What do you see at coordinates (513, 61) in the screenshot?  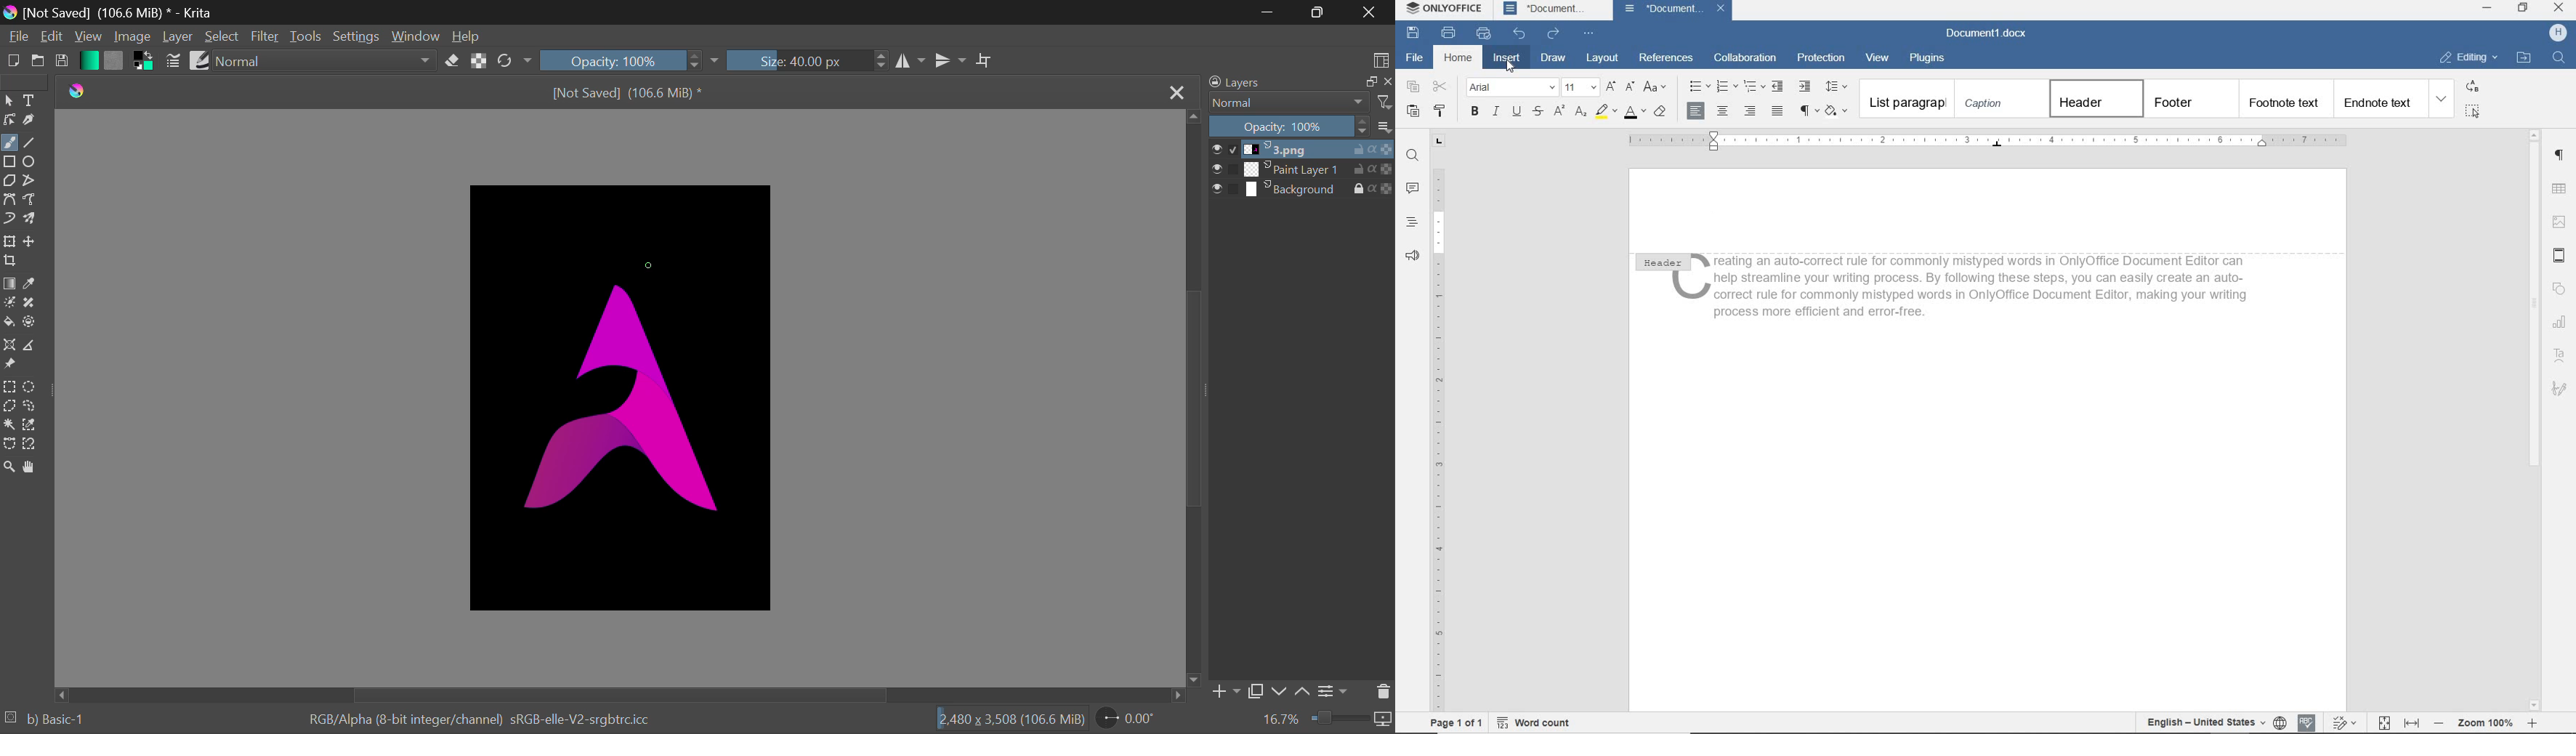 I see `Rotate Image` at bounding box center [513, 61].